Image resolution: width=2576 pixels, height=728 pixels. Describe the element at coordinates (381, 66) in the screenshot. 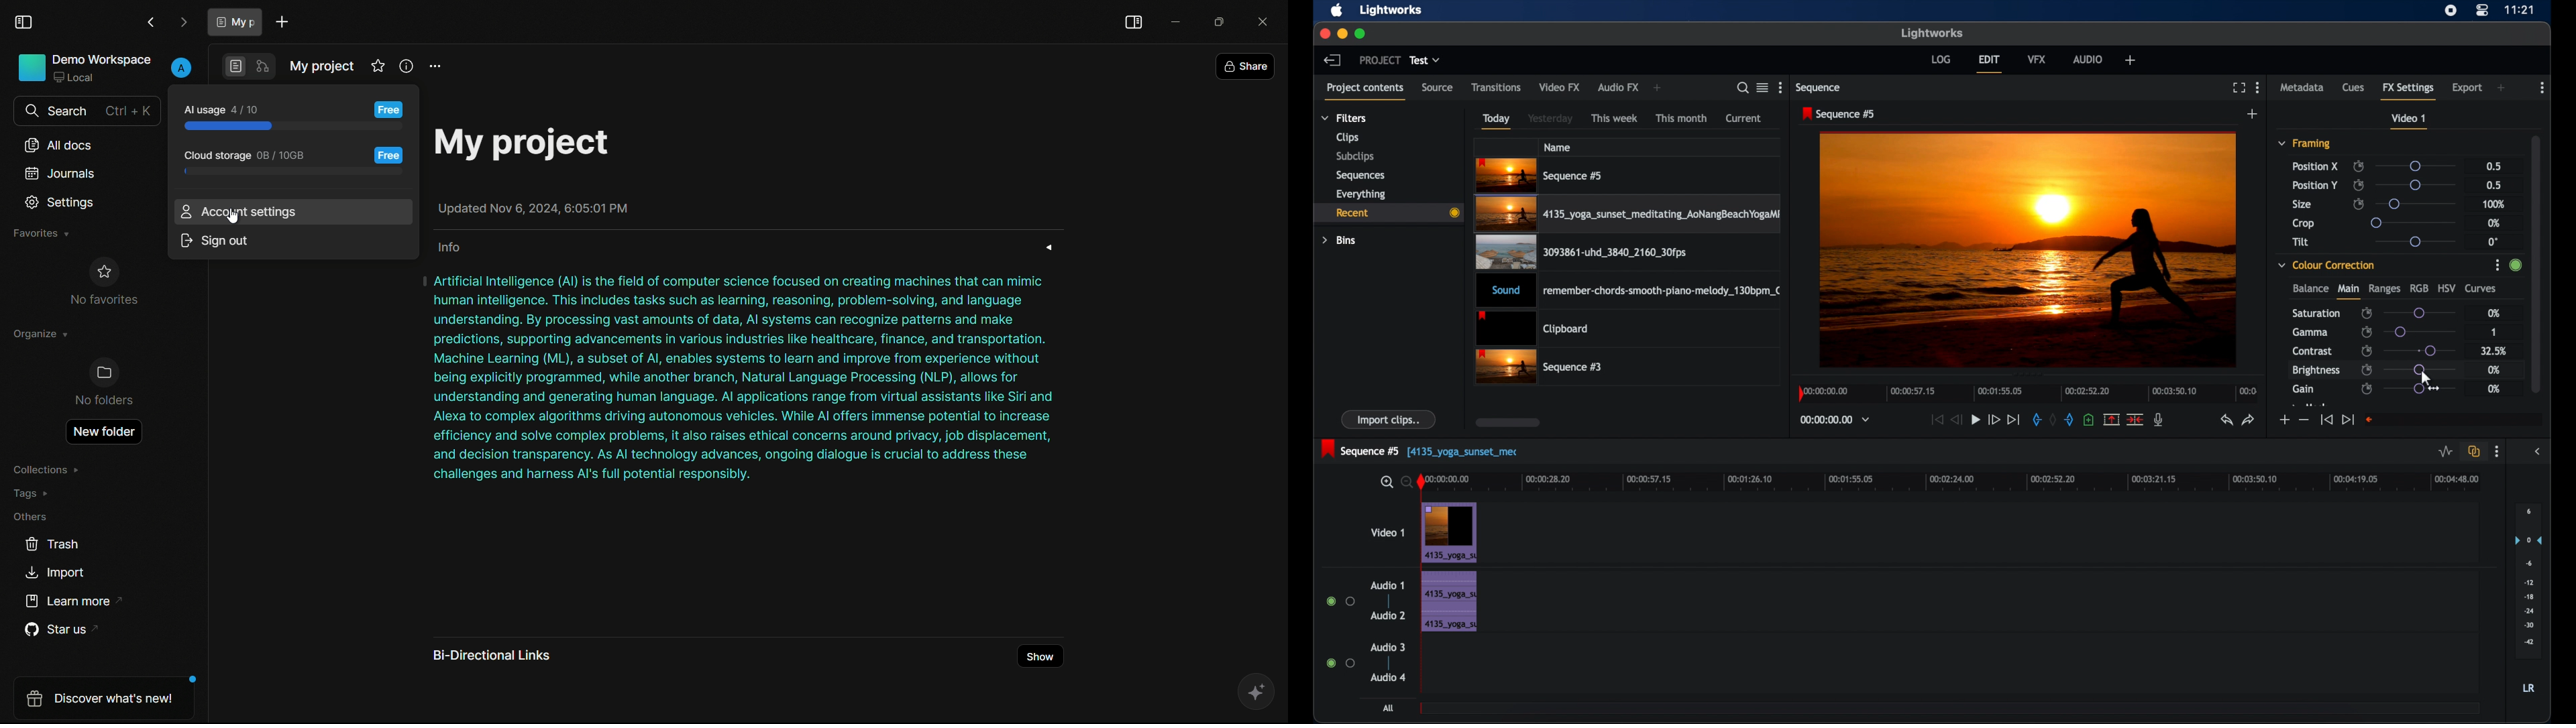

I see `favorites` at that location.